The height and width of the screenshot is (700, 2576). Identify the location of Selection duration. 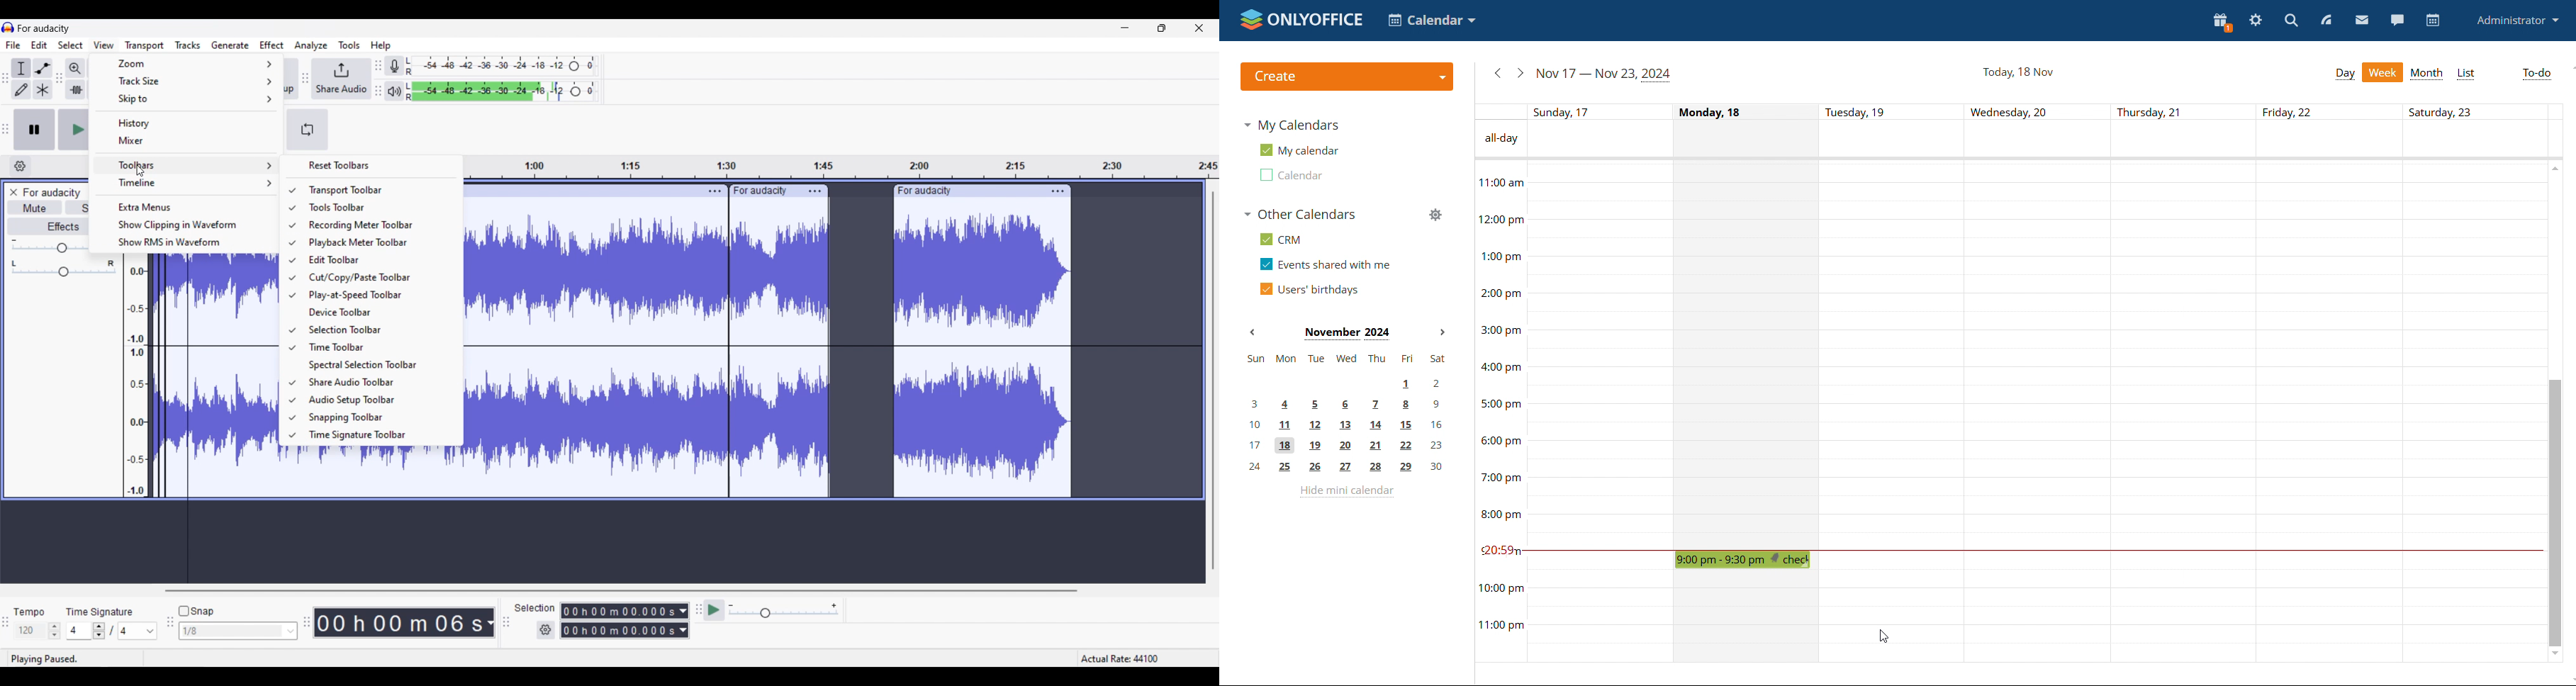
(619, 621).